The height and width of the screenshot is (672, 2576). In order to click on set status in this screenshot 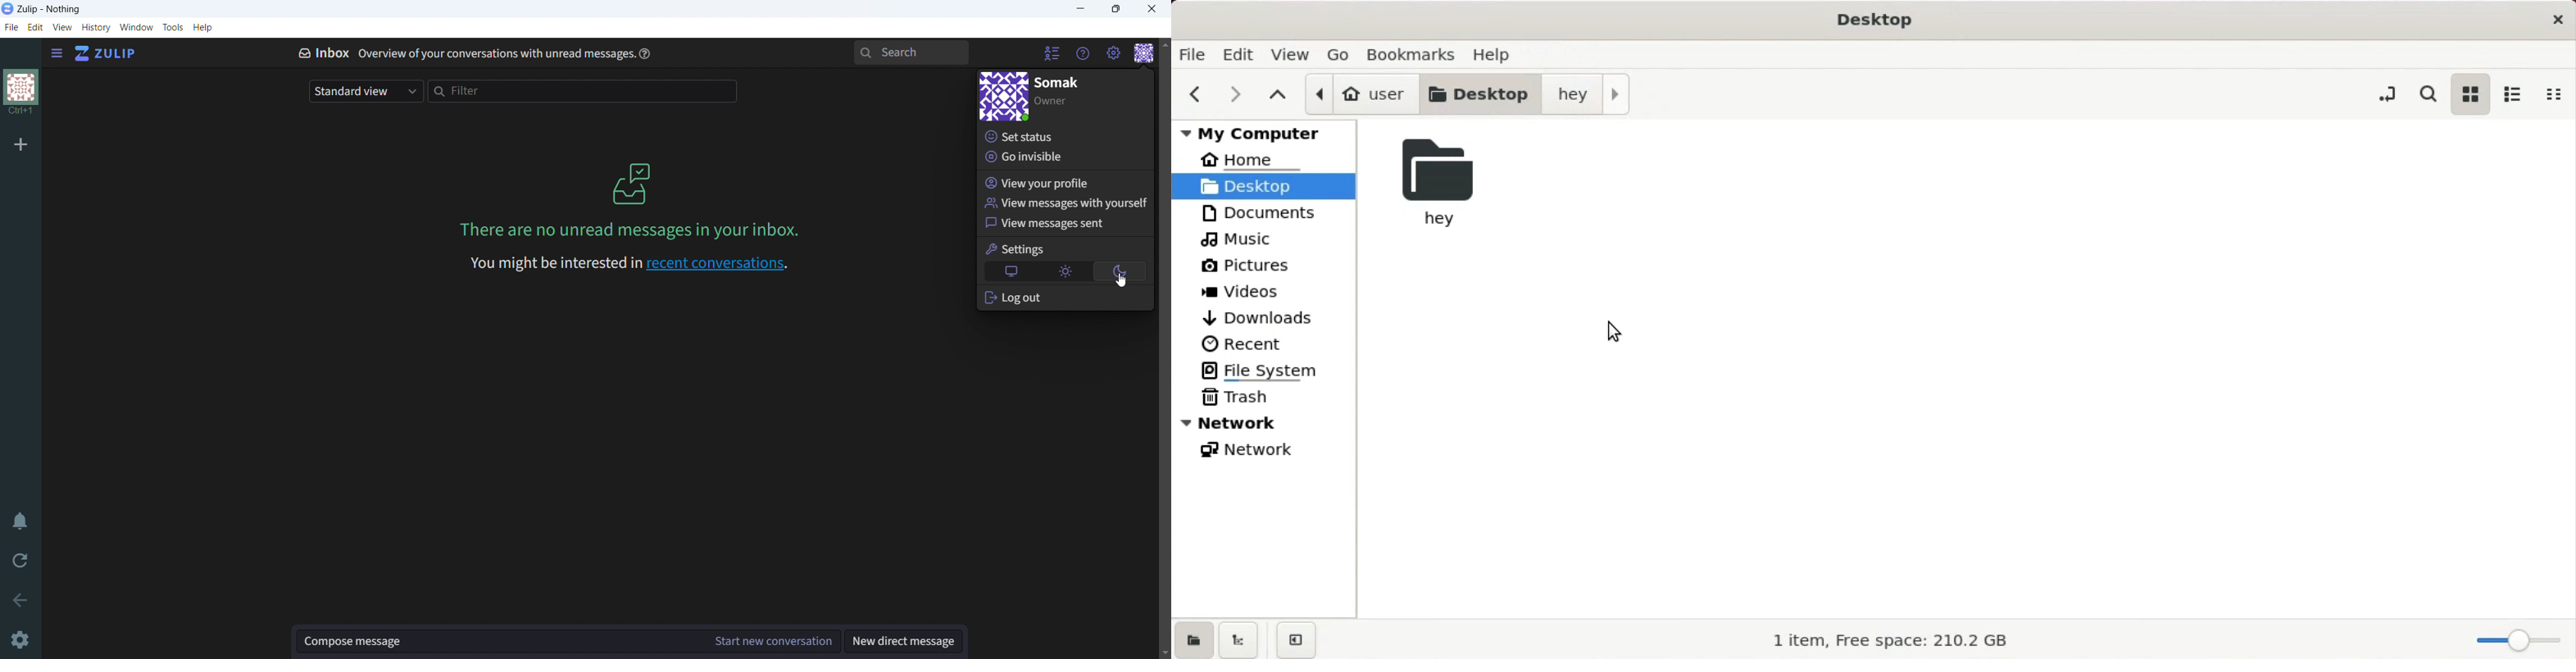, I will do `click(1063, 136)`.